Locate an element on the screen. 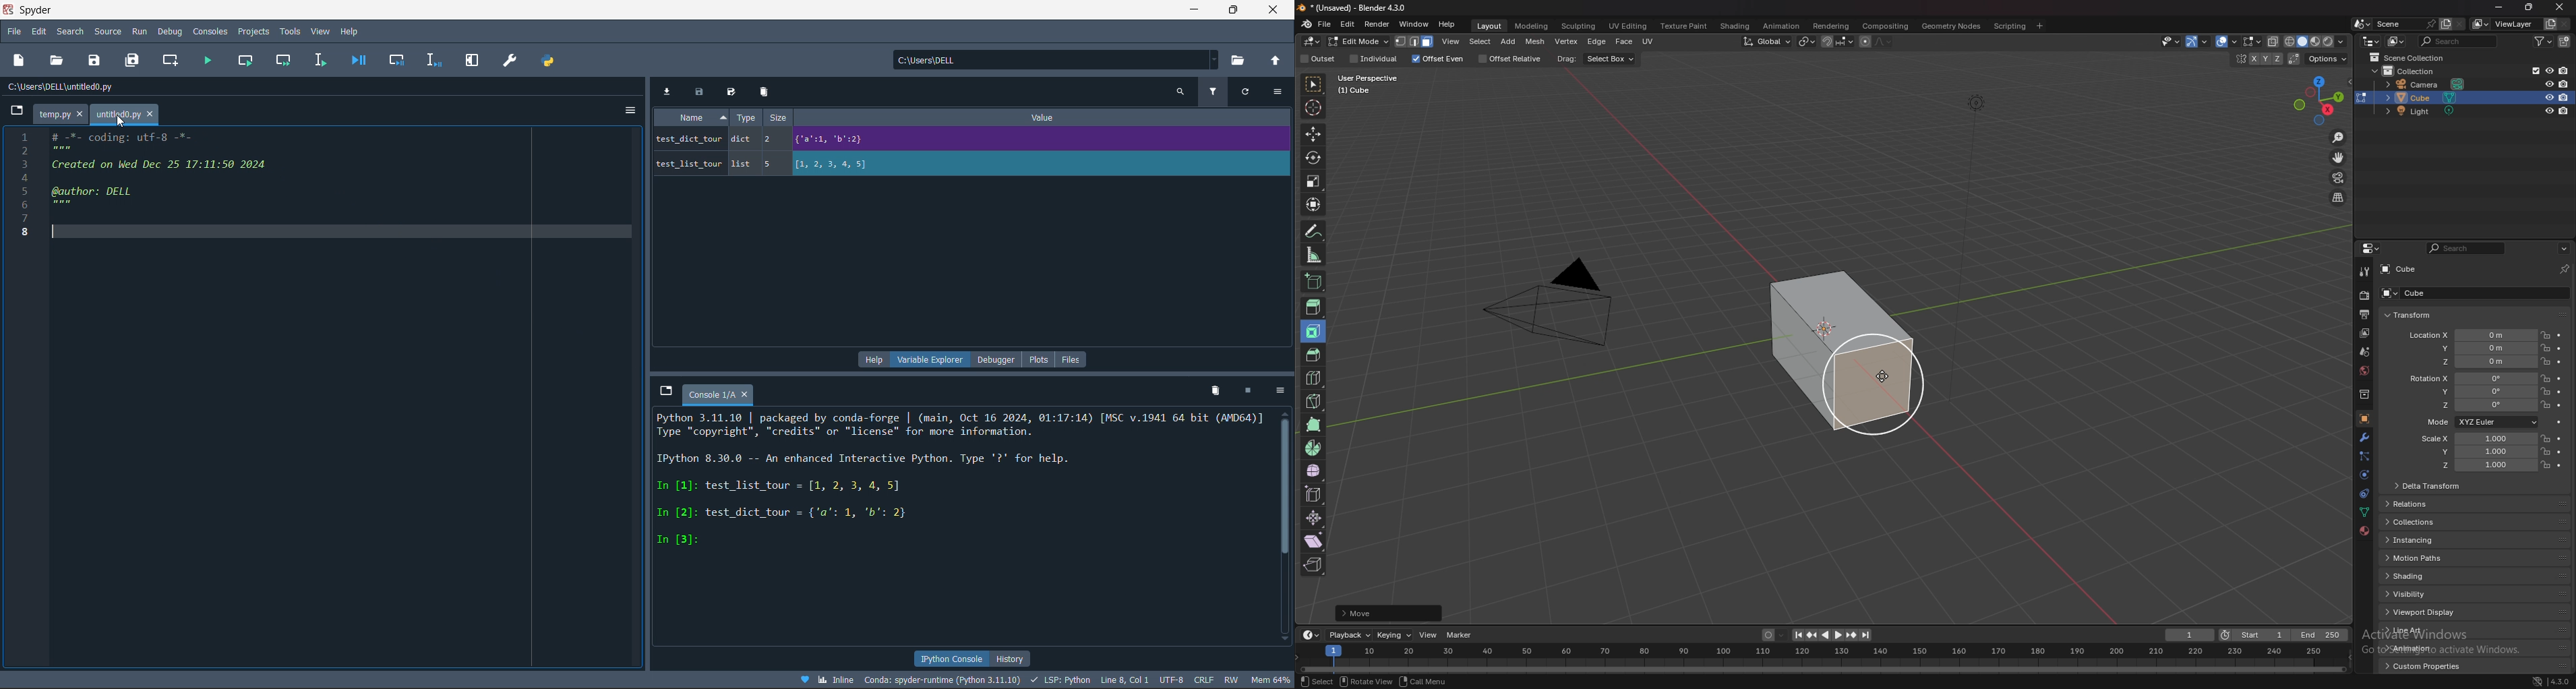 Image resolution: width=2576 pixels, height=700 pixels. type is located at coordinates (748, 119).